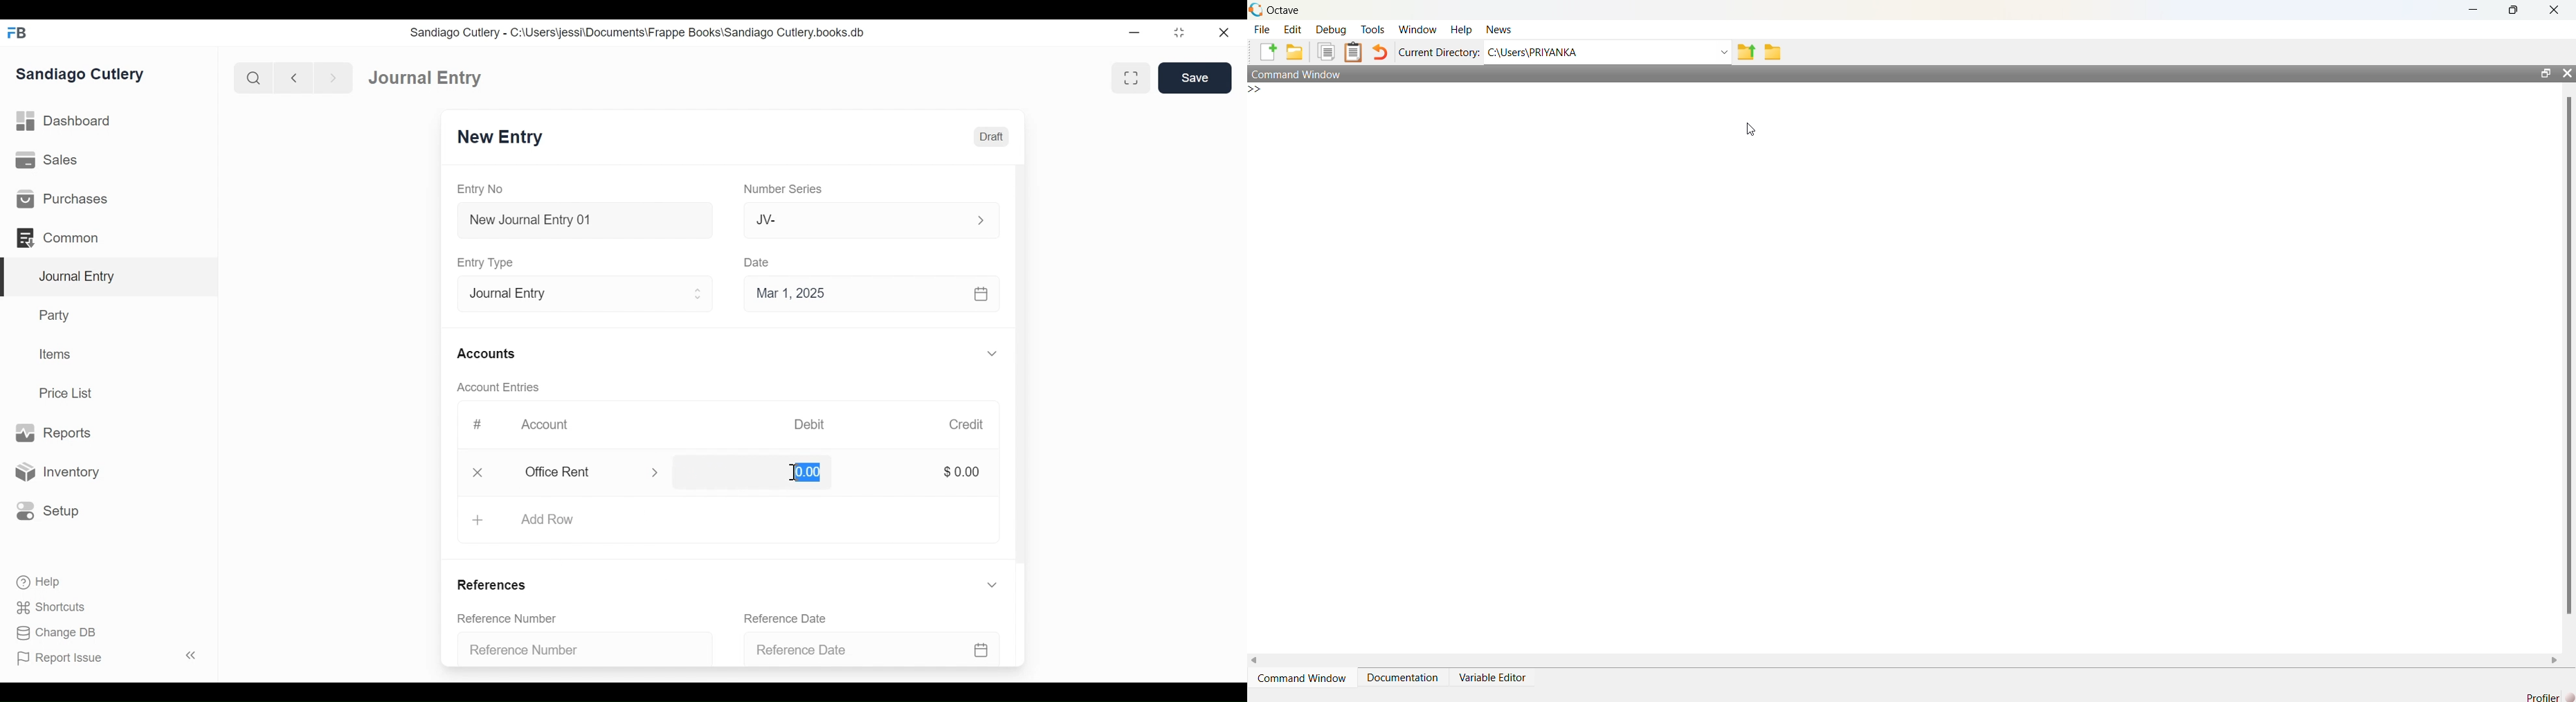 The height and width of the screenshot is (728, 2576). What do you see at coordinates (32, 583) in the screenshot?
I see `Help` at bounding box center [32, 583].